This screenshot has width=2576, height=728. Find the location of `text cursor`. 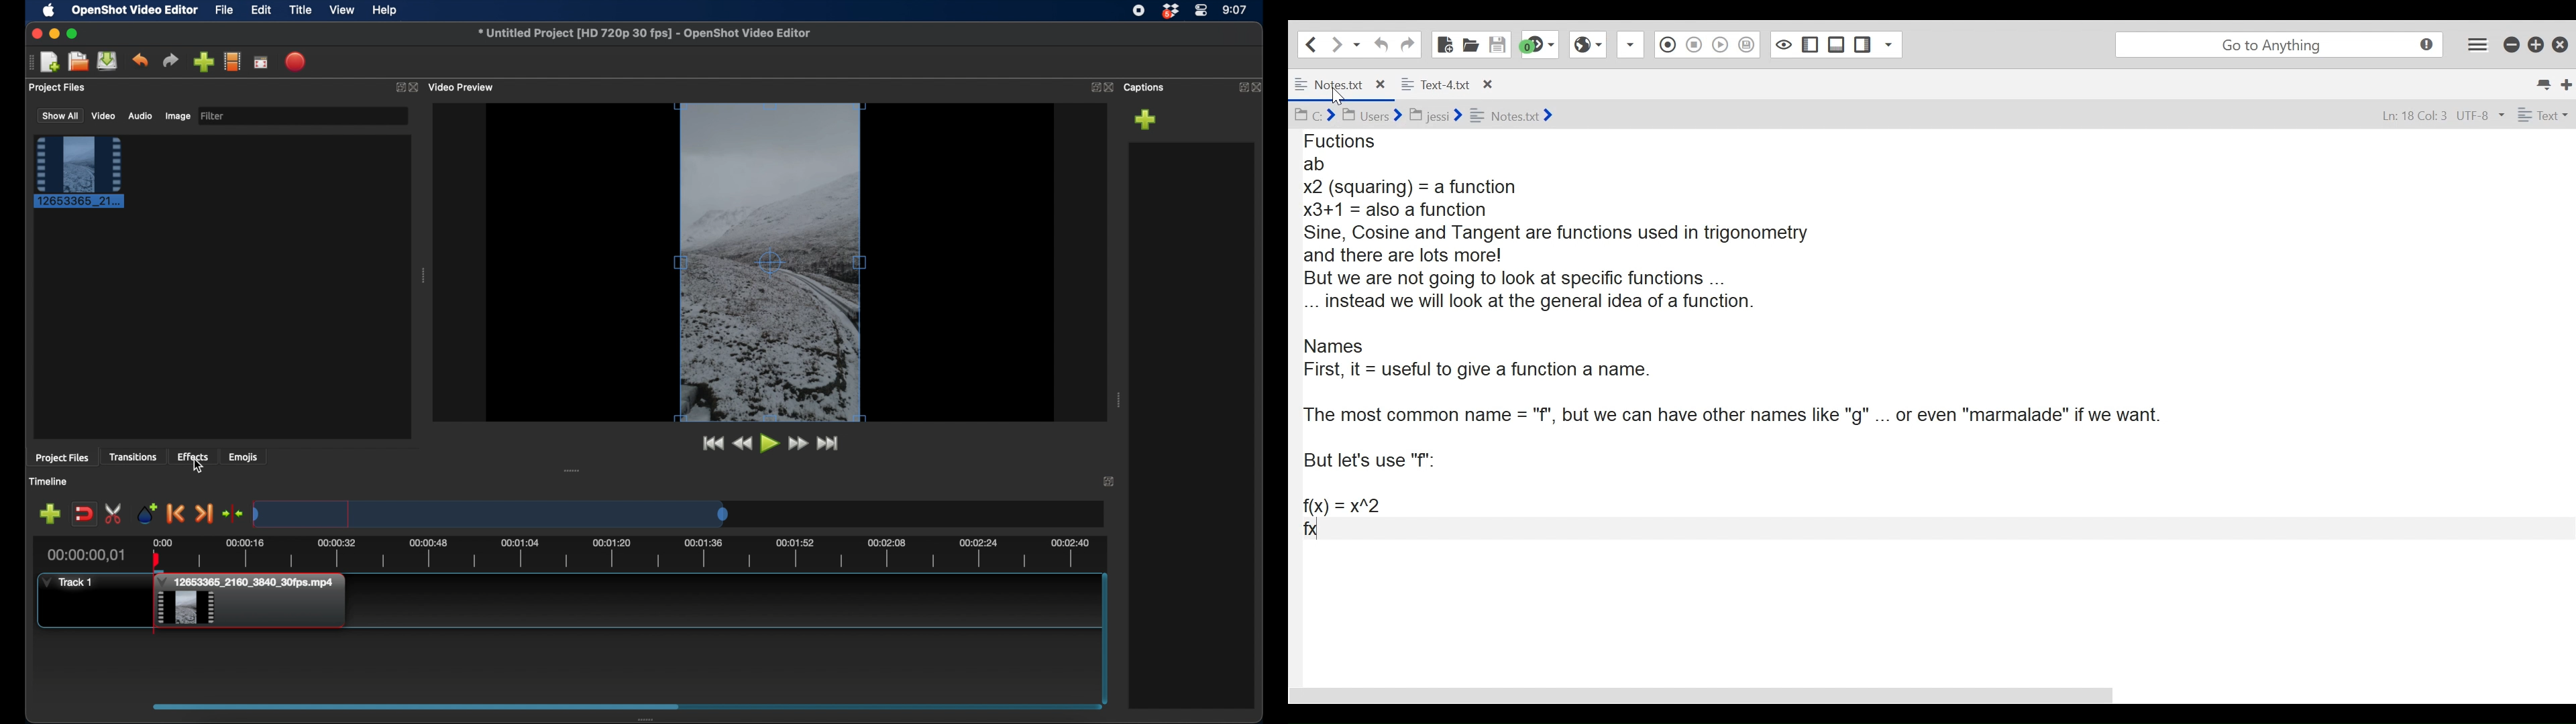

text cursor is located at coordinates (1322, 533).